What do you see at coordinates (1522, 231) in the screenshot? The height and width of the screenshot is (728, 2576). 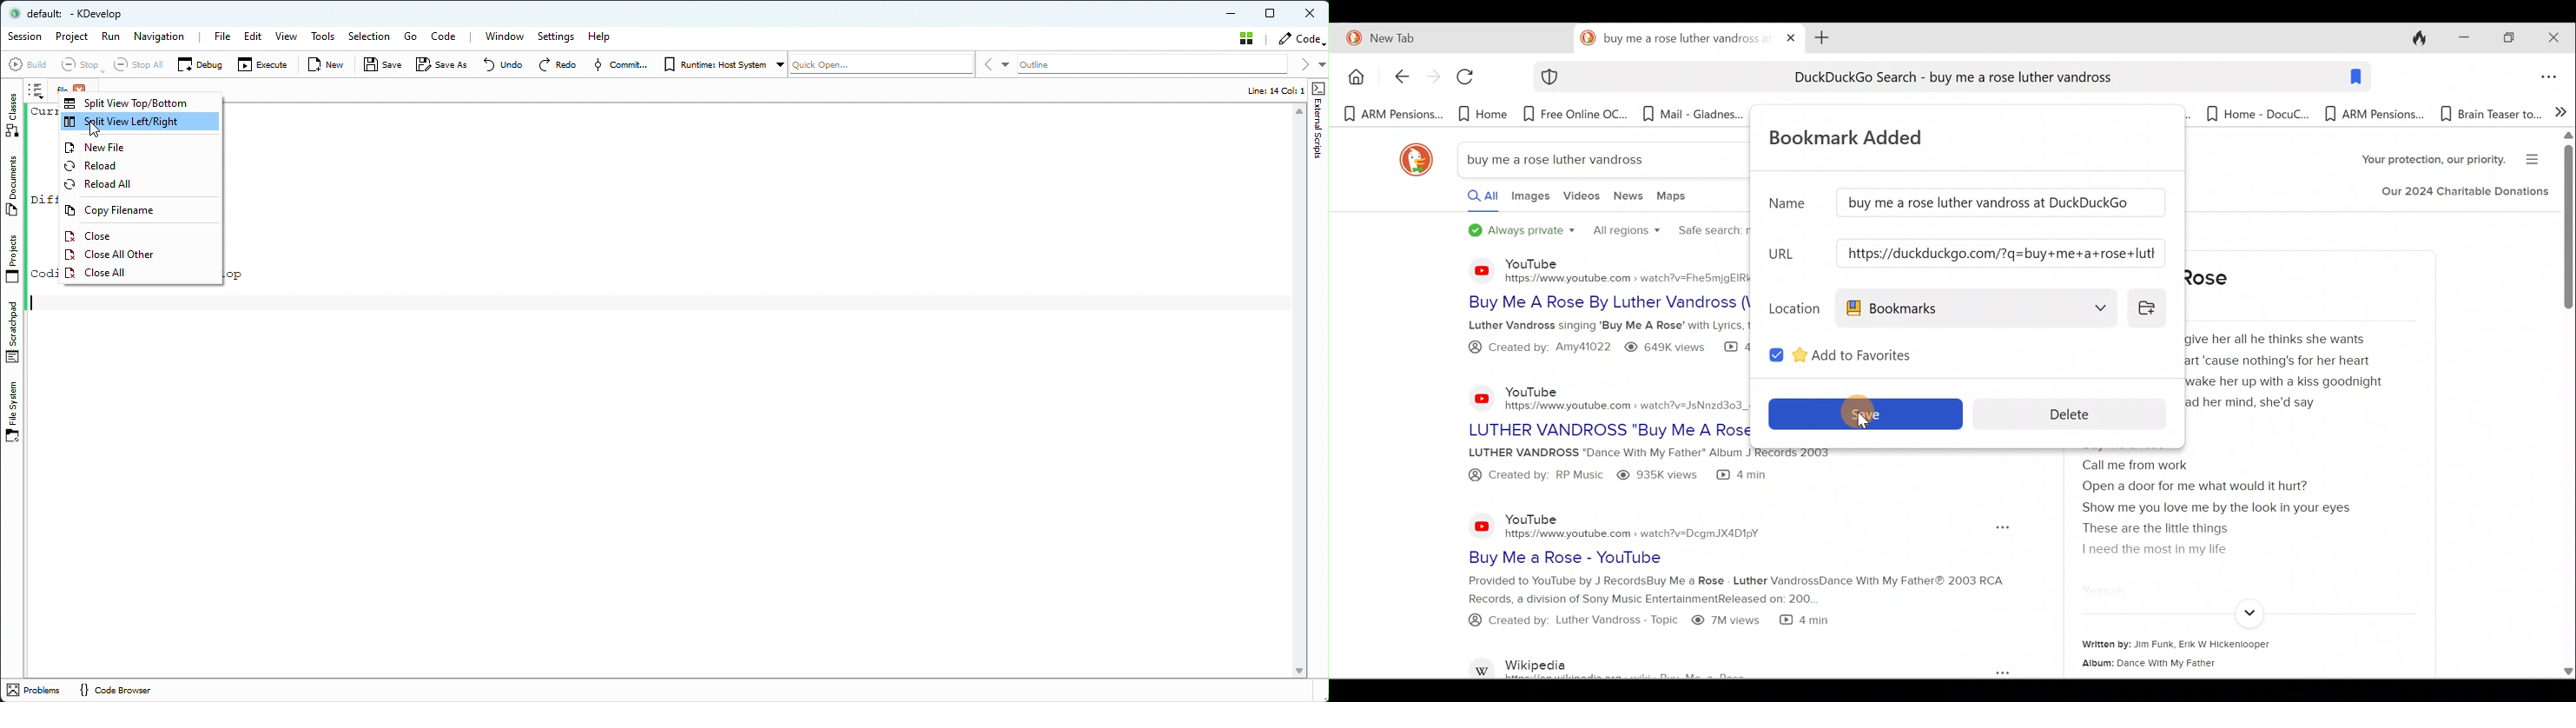 I see `Always private` at bounding box center [1522, 231].